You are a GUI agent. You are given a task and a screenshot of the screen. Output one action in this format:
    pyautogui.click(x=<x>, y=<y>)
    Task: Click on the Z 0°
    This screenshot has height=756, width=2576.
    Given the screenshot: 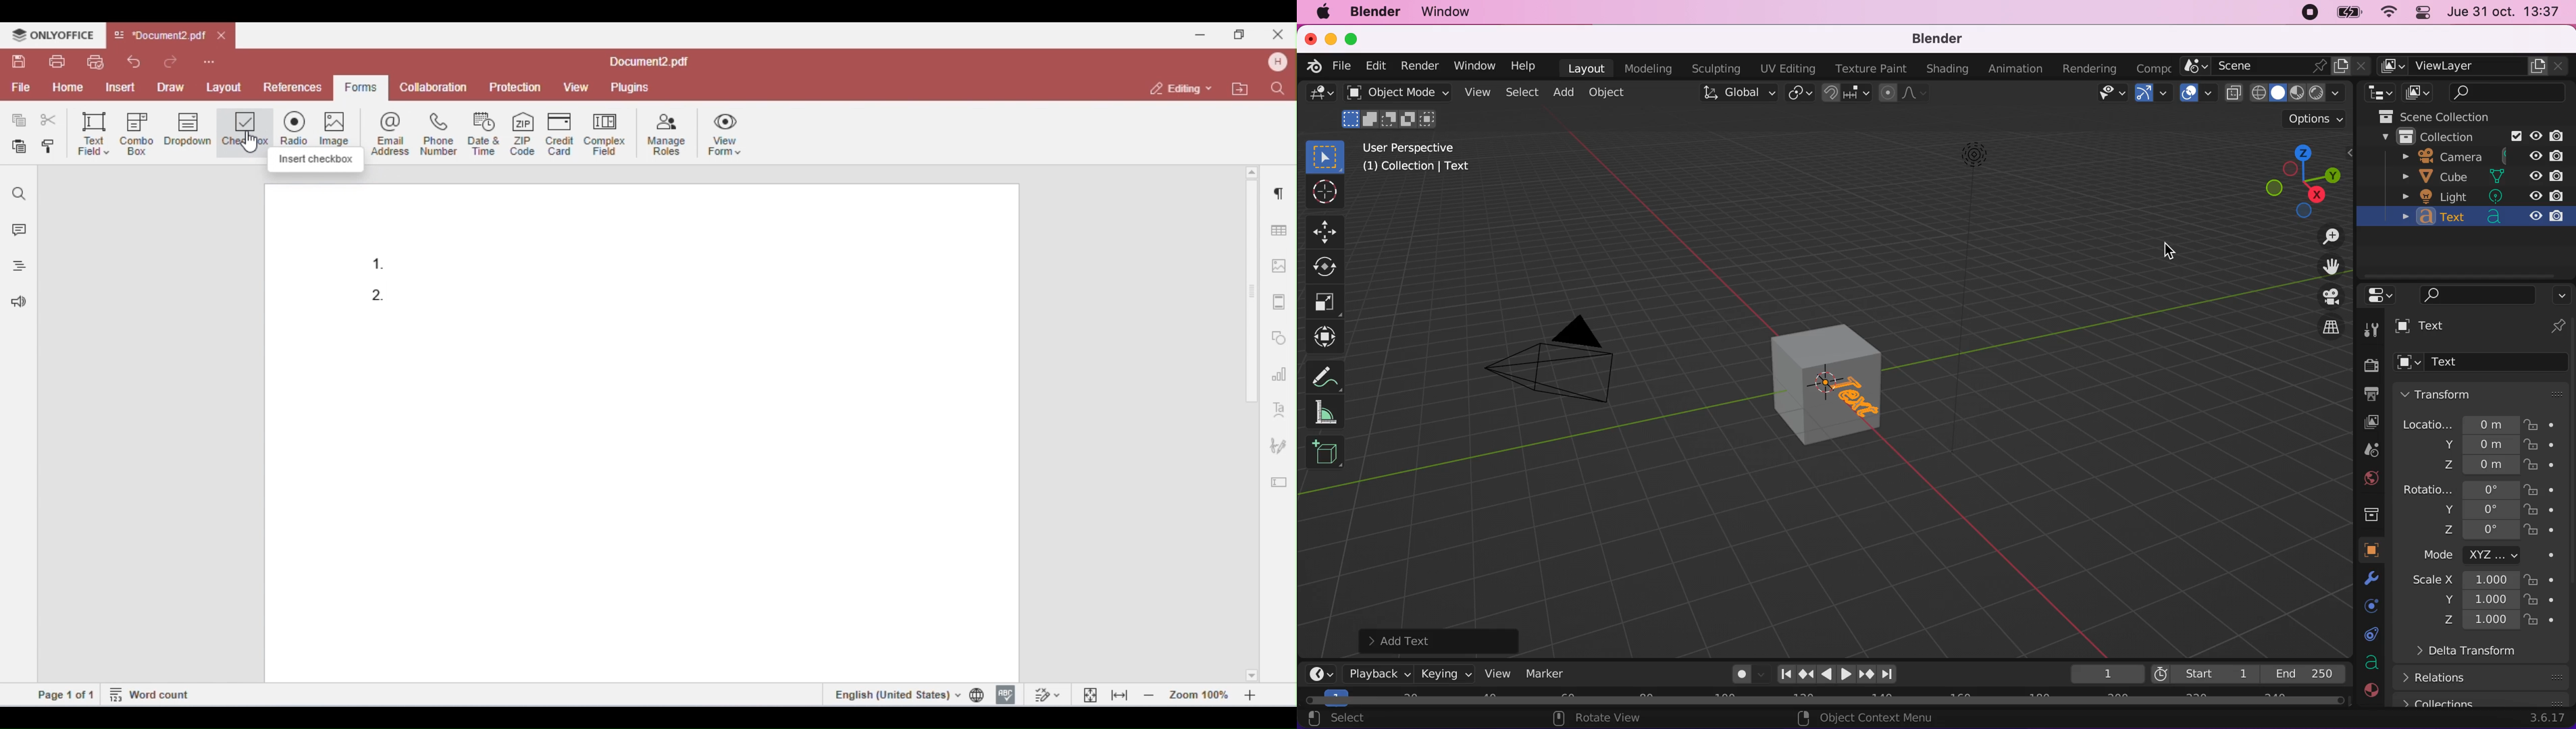 What is the action you would take?
    pyautogui.click(x=2478, y=530)
    